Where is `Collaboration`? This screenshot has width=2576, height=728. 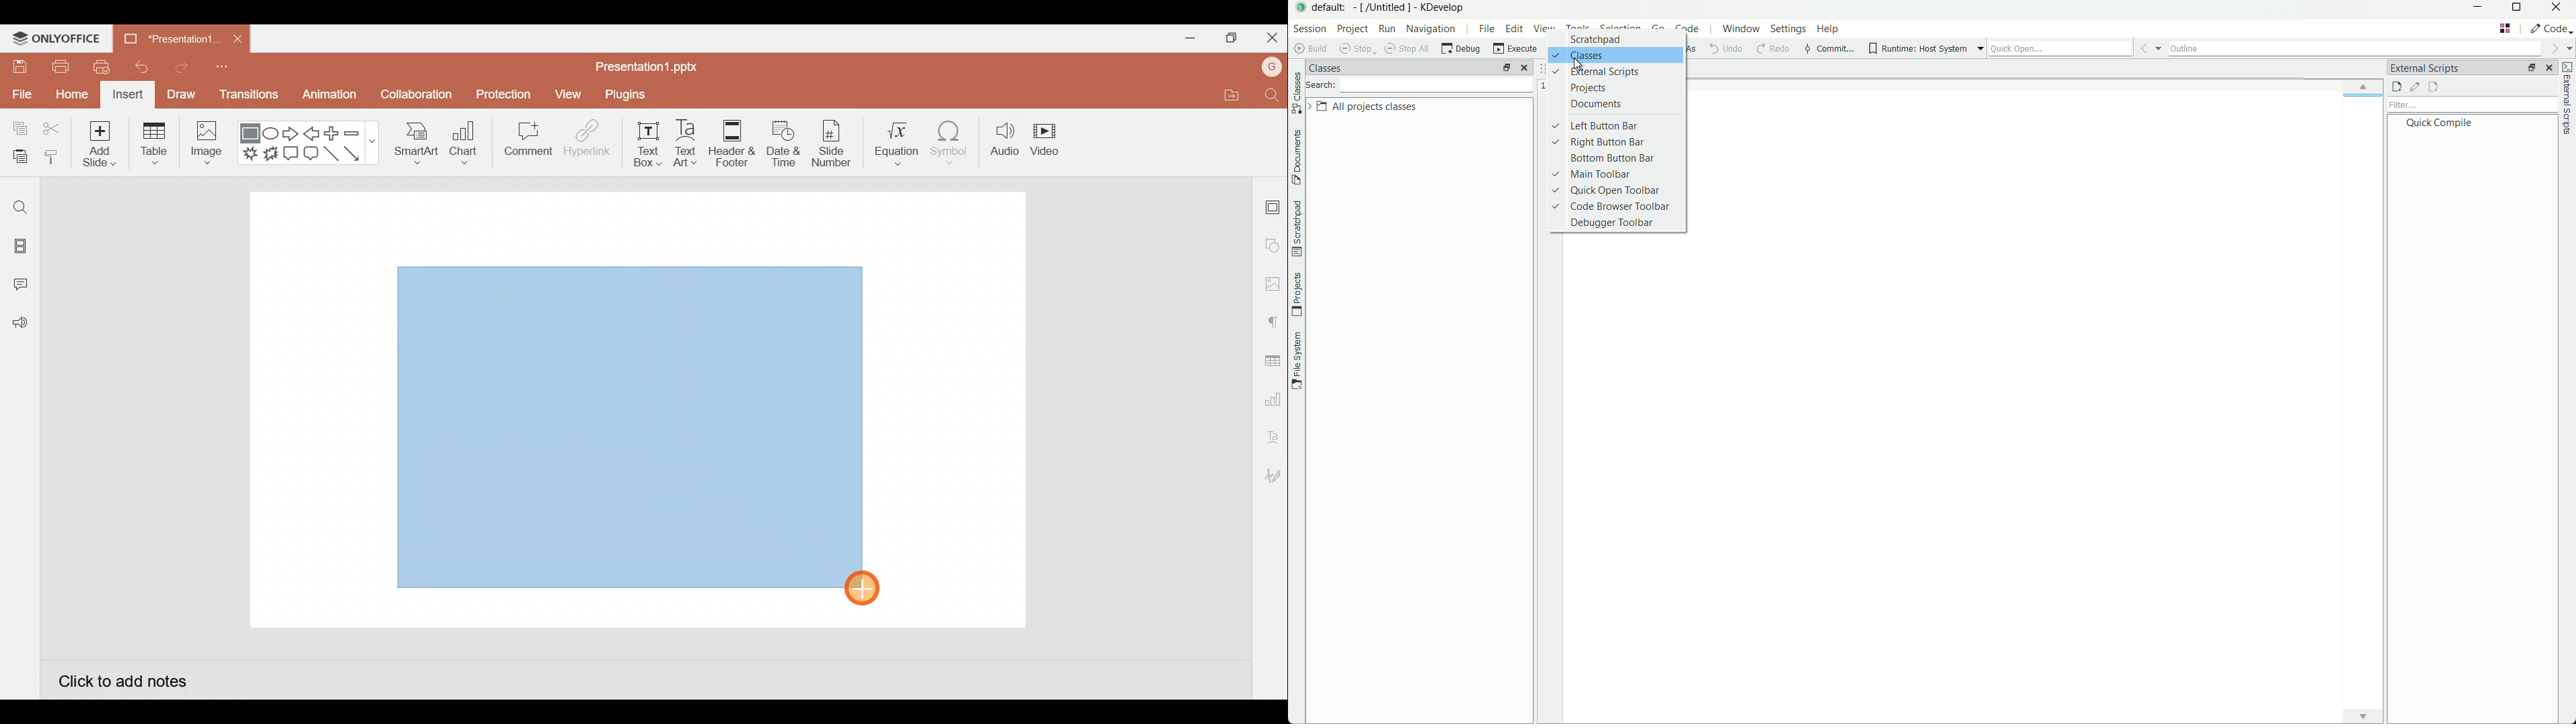 Collaboration is located at coordinates (415, 100).